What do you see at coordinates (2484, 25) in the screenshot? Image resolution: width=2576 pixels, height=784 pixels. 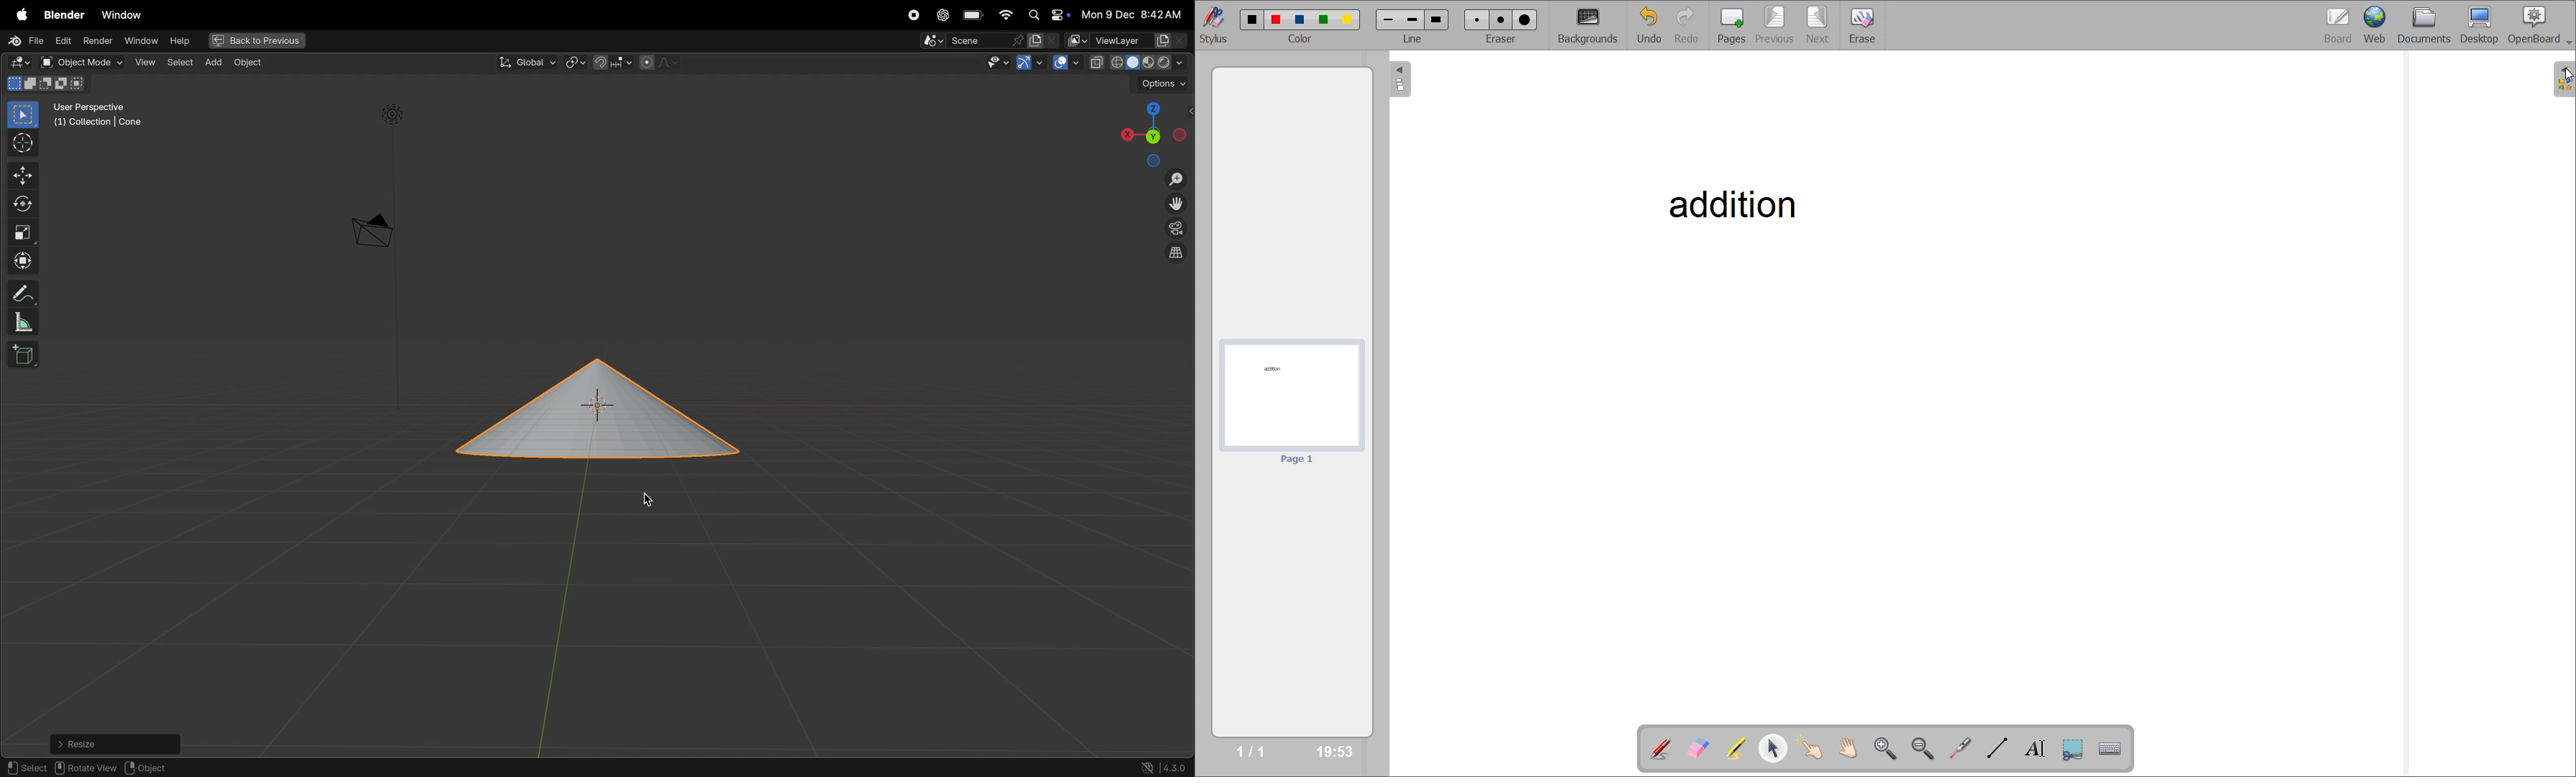 I see `desktop` at bounding box center [2484, 25].